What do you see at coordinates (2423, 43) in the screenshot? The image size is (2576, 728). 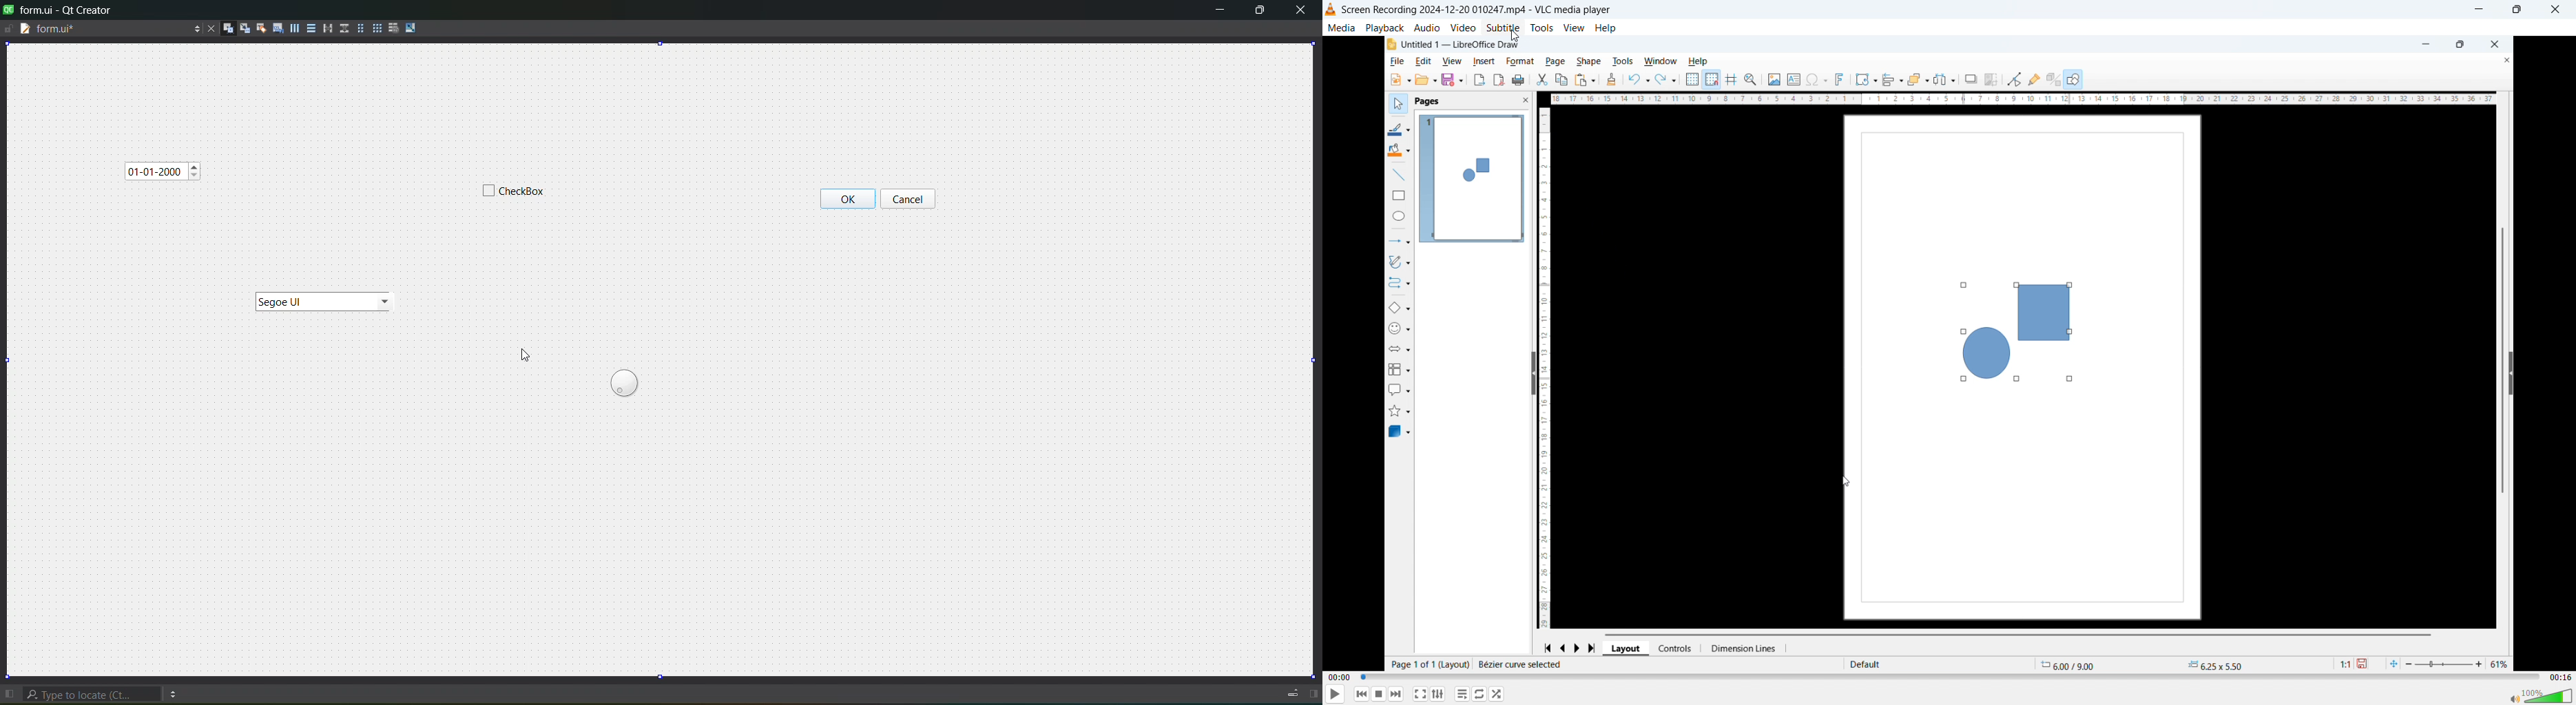 I see `minimize` at bounding box center [2423, 43].